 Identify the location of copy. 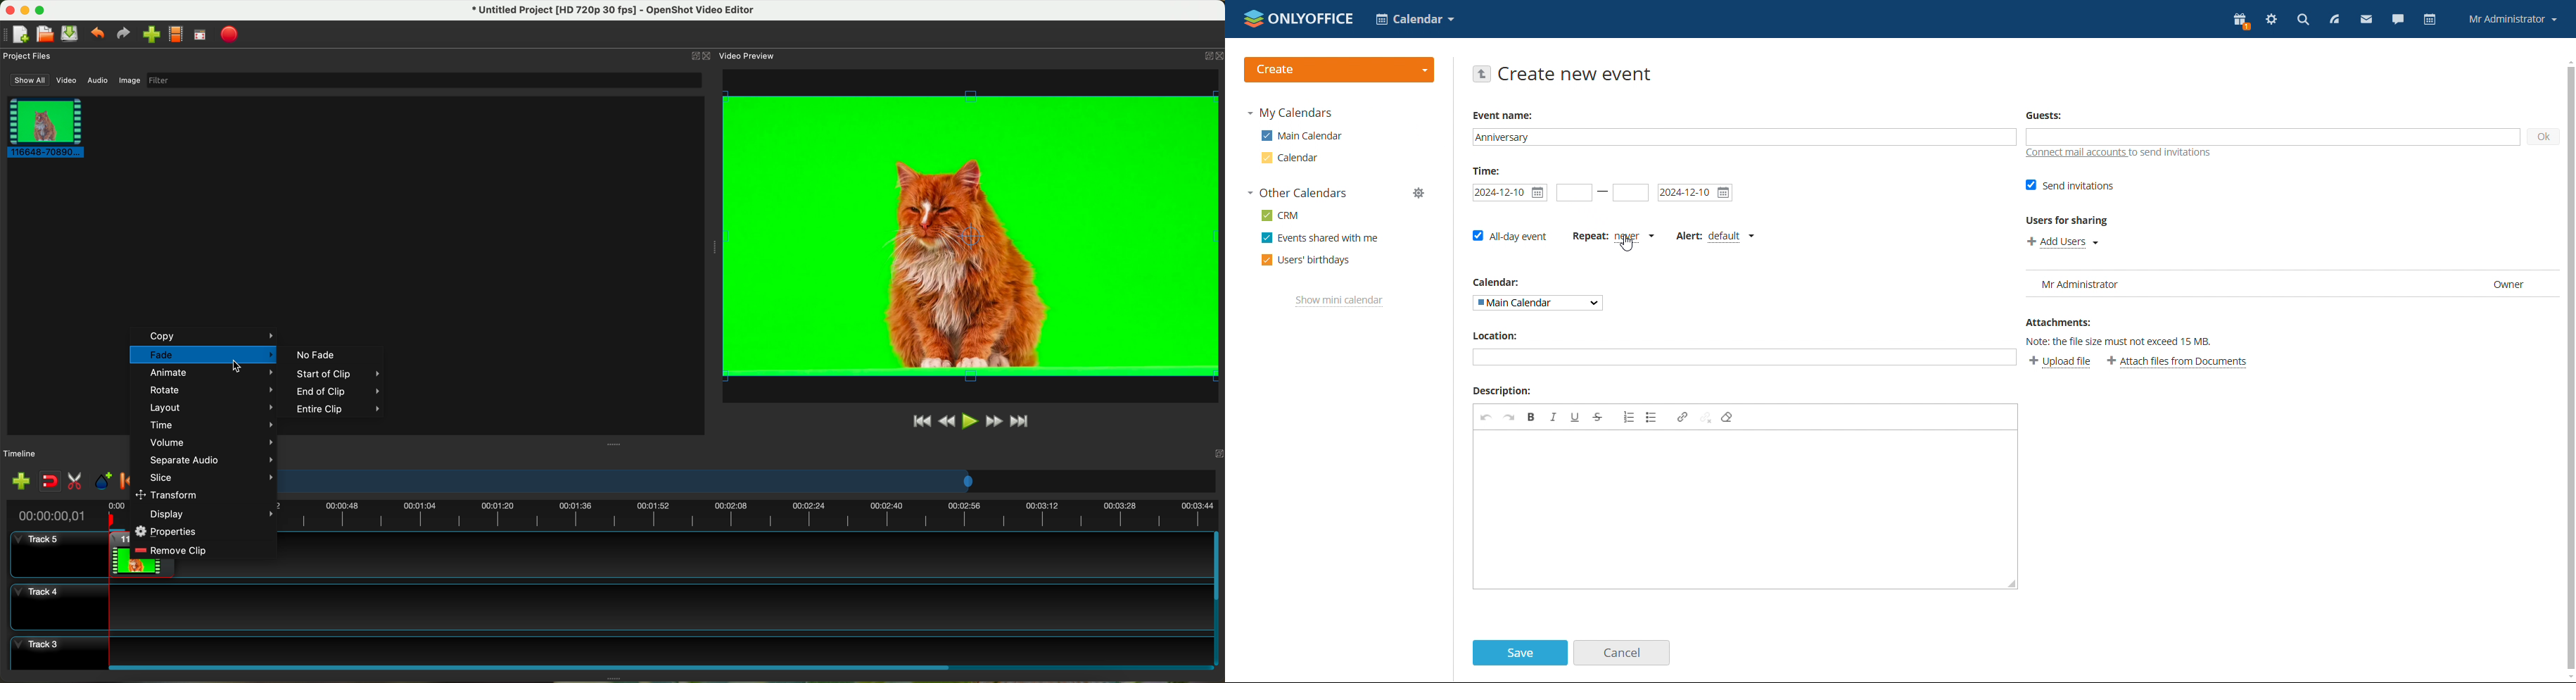
(205, 336).